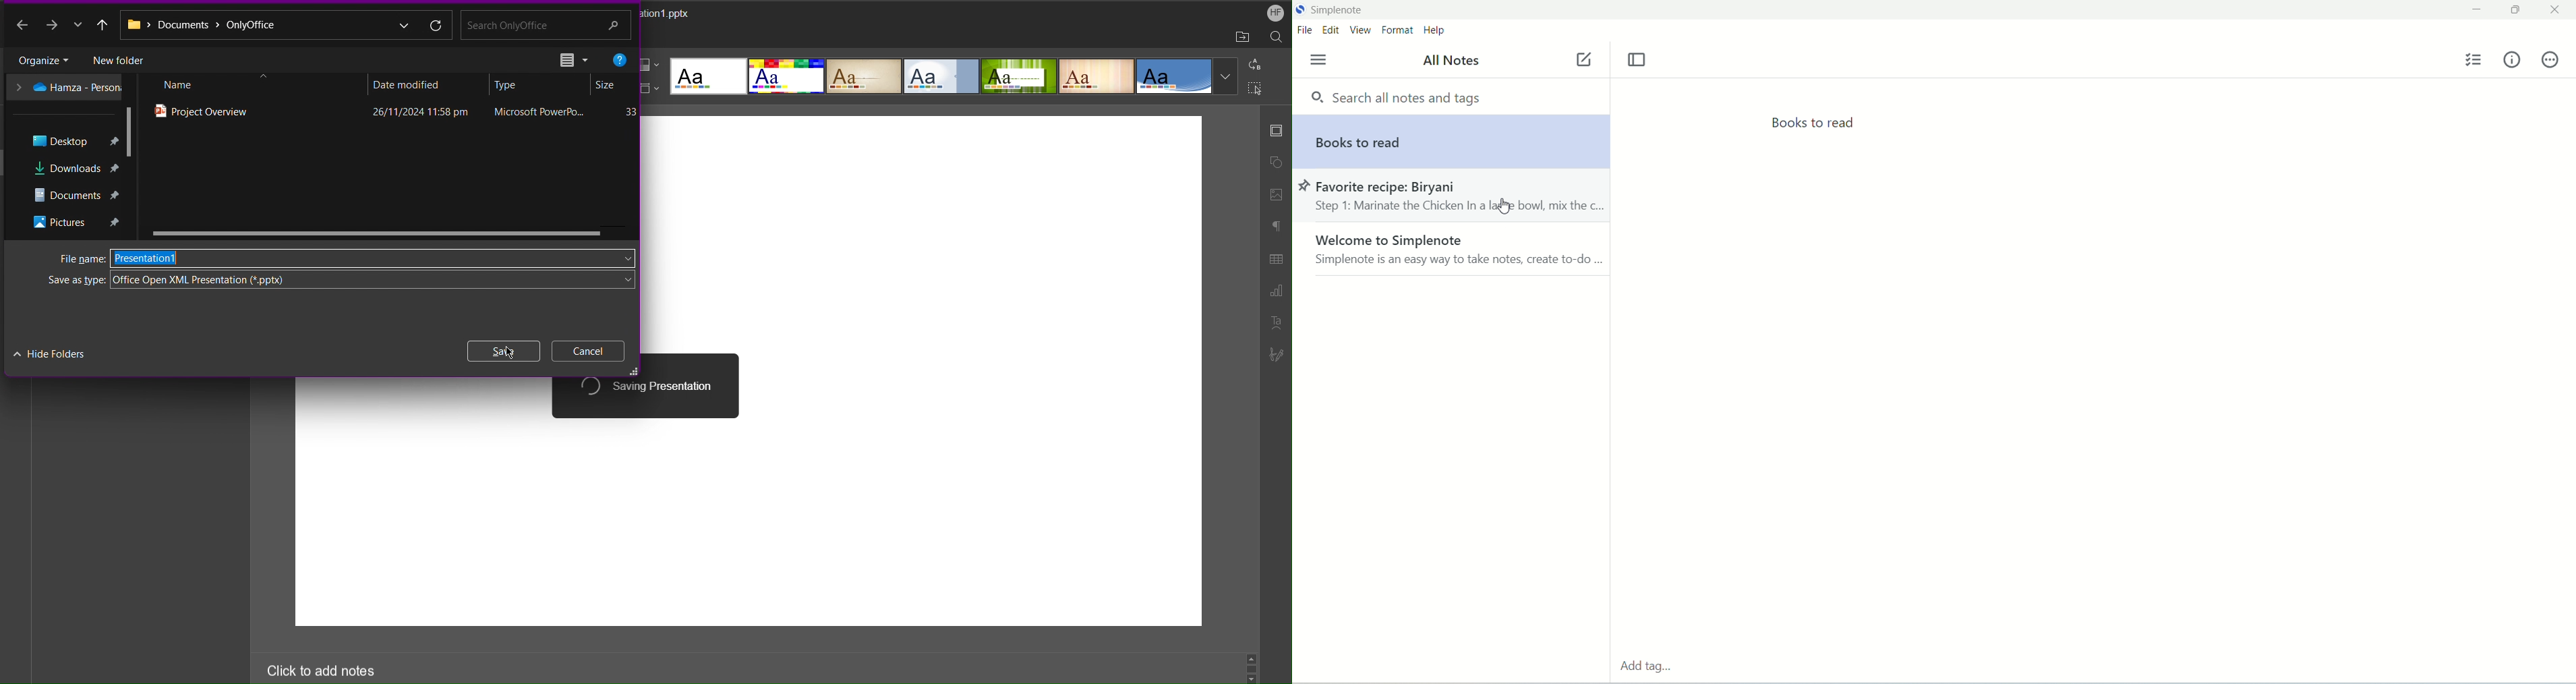 The image size is (2576, 700). What do you see at coordinates (567, 59) in the screenshot?
I see `View` at bounding box center [567, 59].